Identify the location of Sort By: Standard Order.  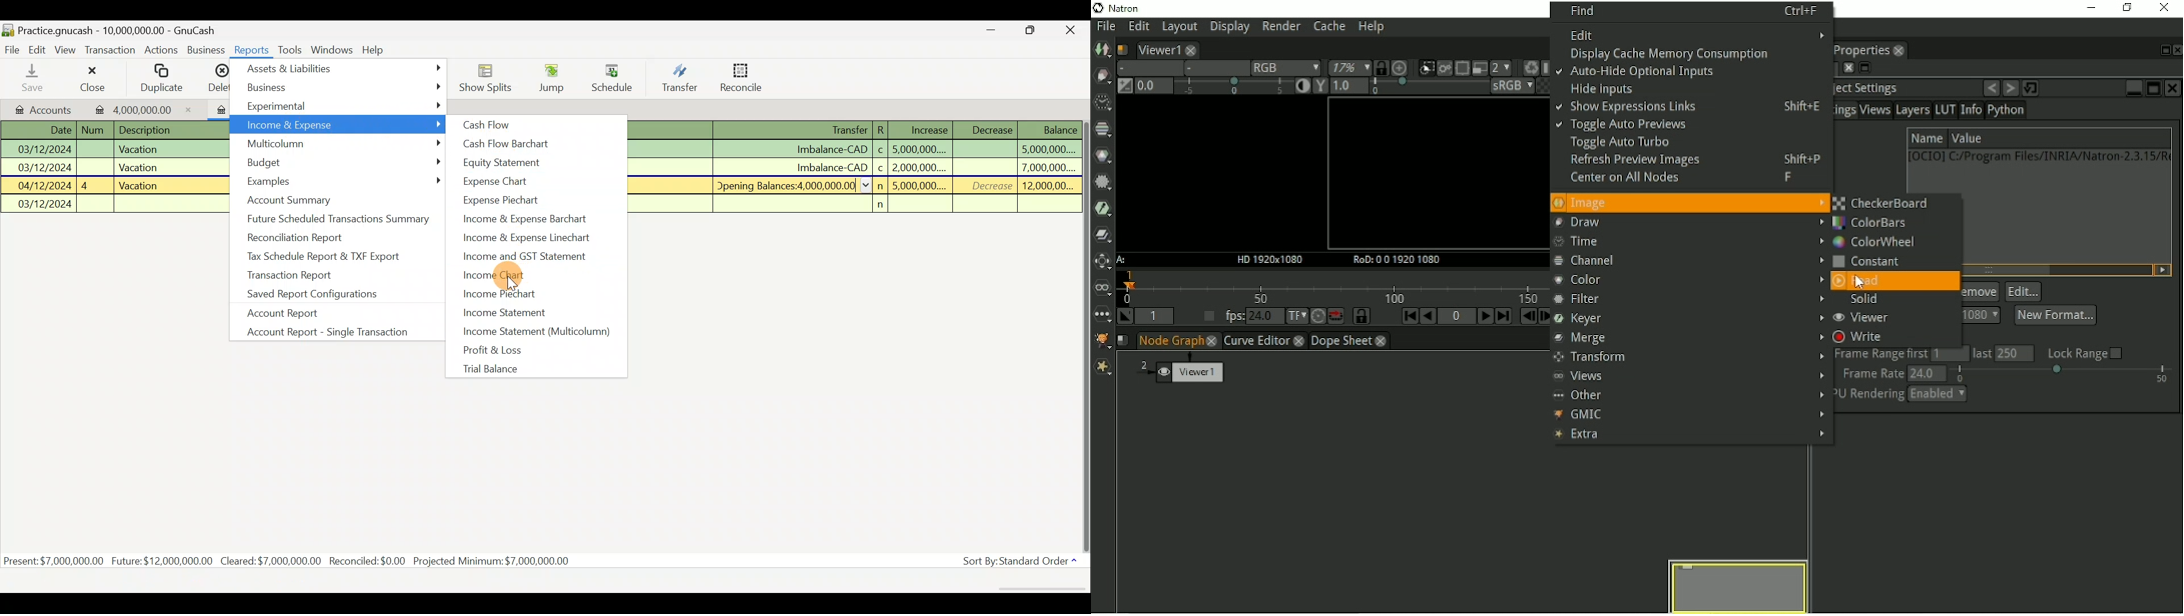
(1016, 561).